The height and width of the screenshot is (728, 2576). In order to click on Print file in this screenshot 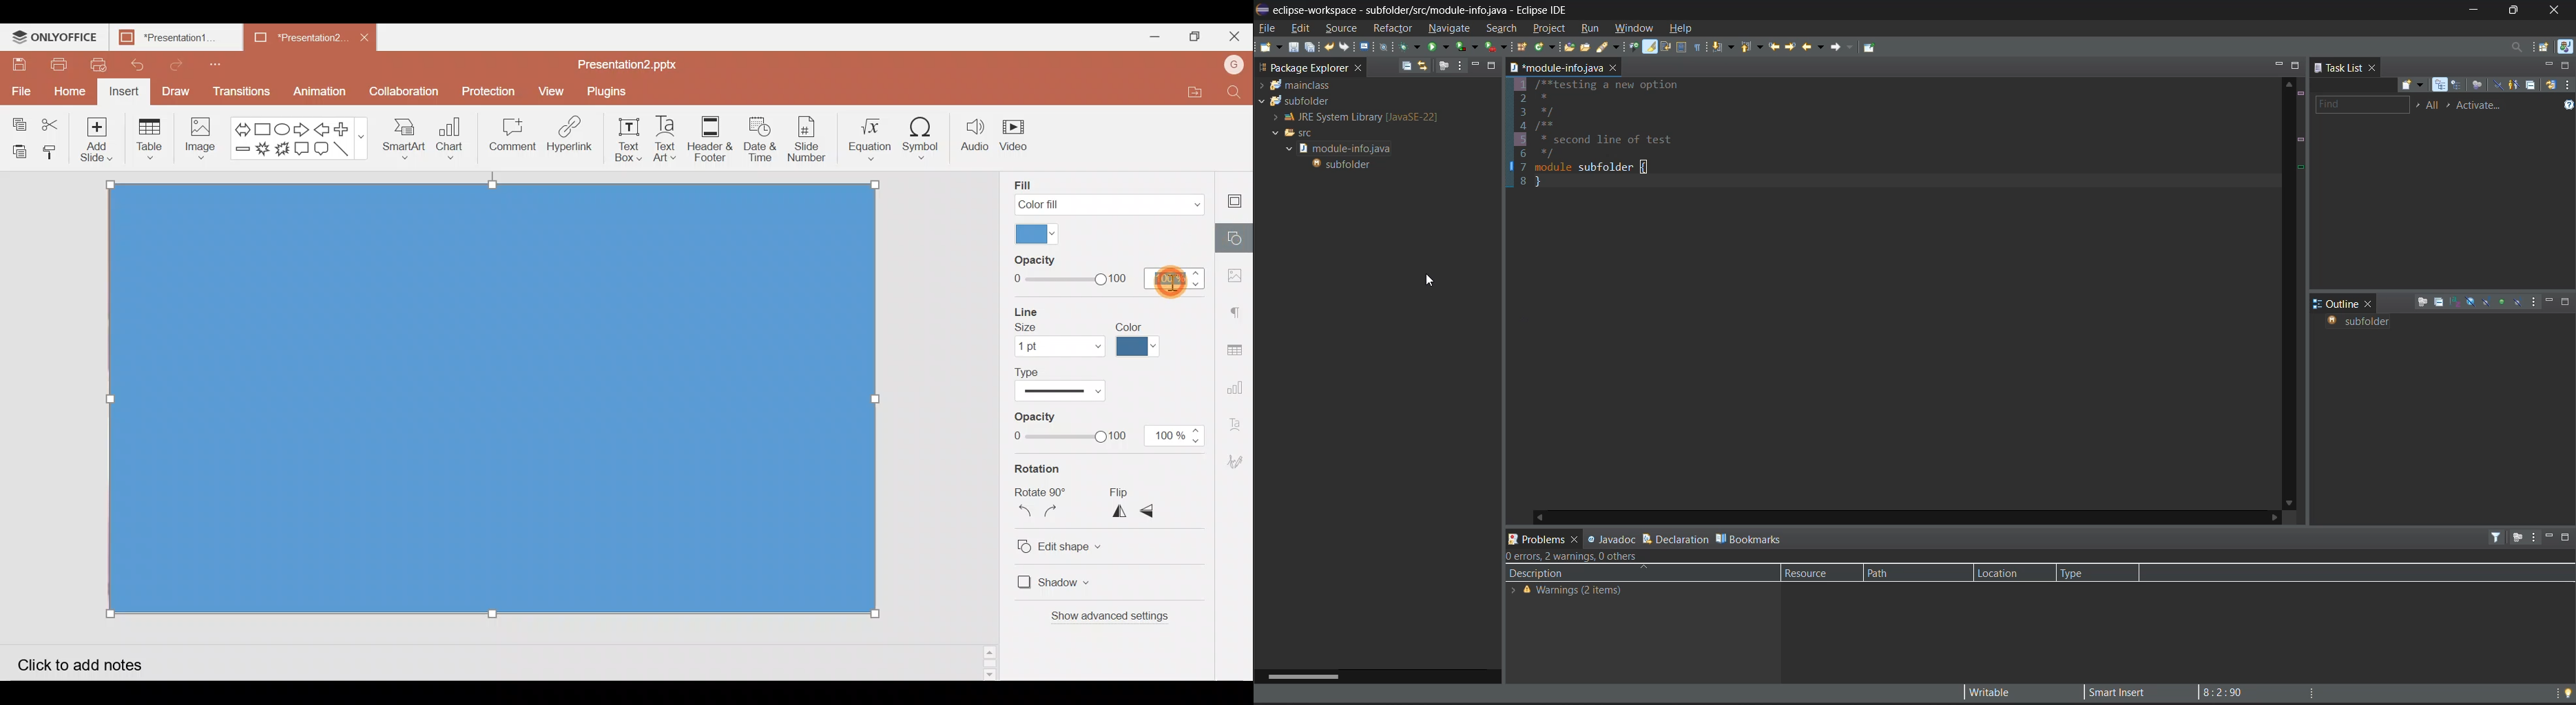, I will do `click(60, 63)`.